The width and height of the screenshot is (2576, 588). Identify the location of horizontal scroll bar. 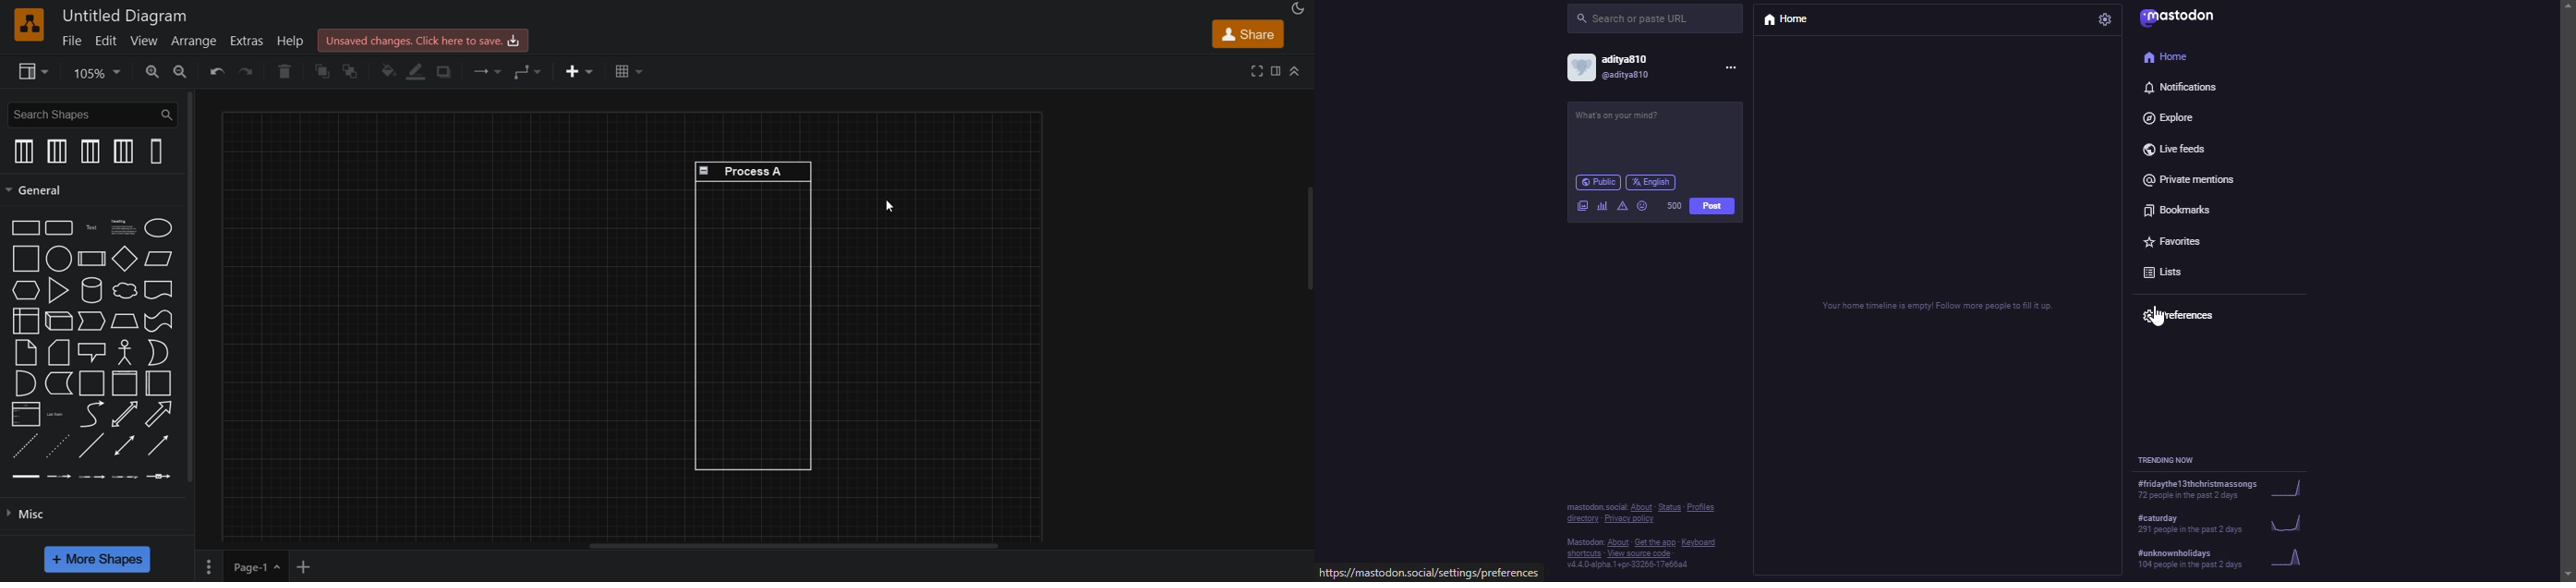
(793, 547).